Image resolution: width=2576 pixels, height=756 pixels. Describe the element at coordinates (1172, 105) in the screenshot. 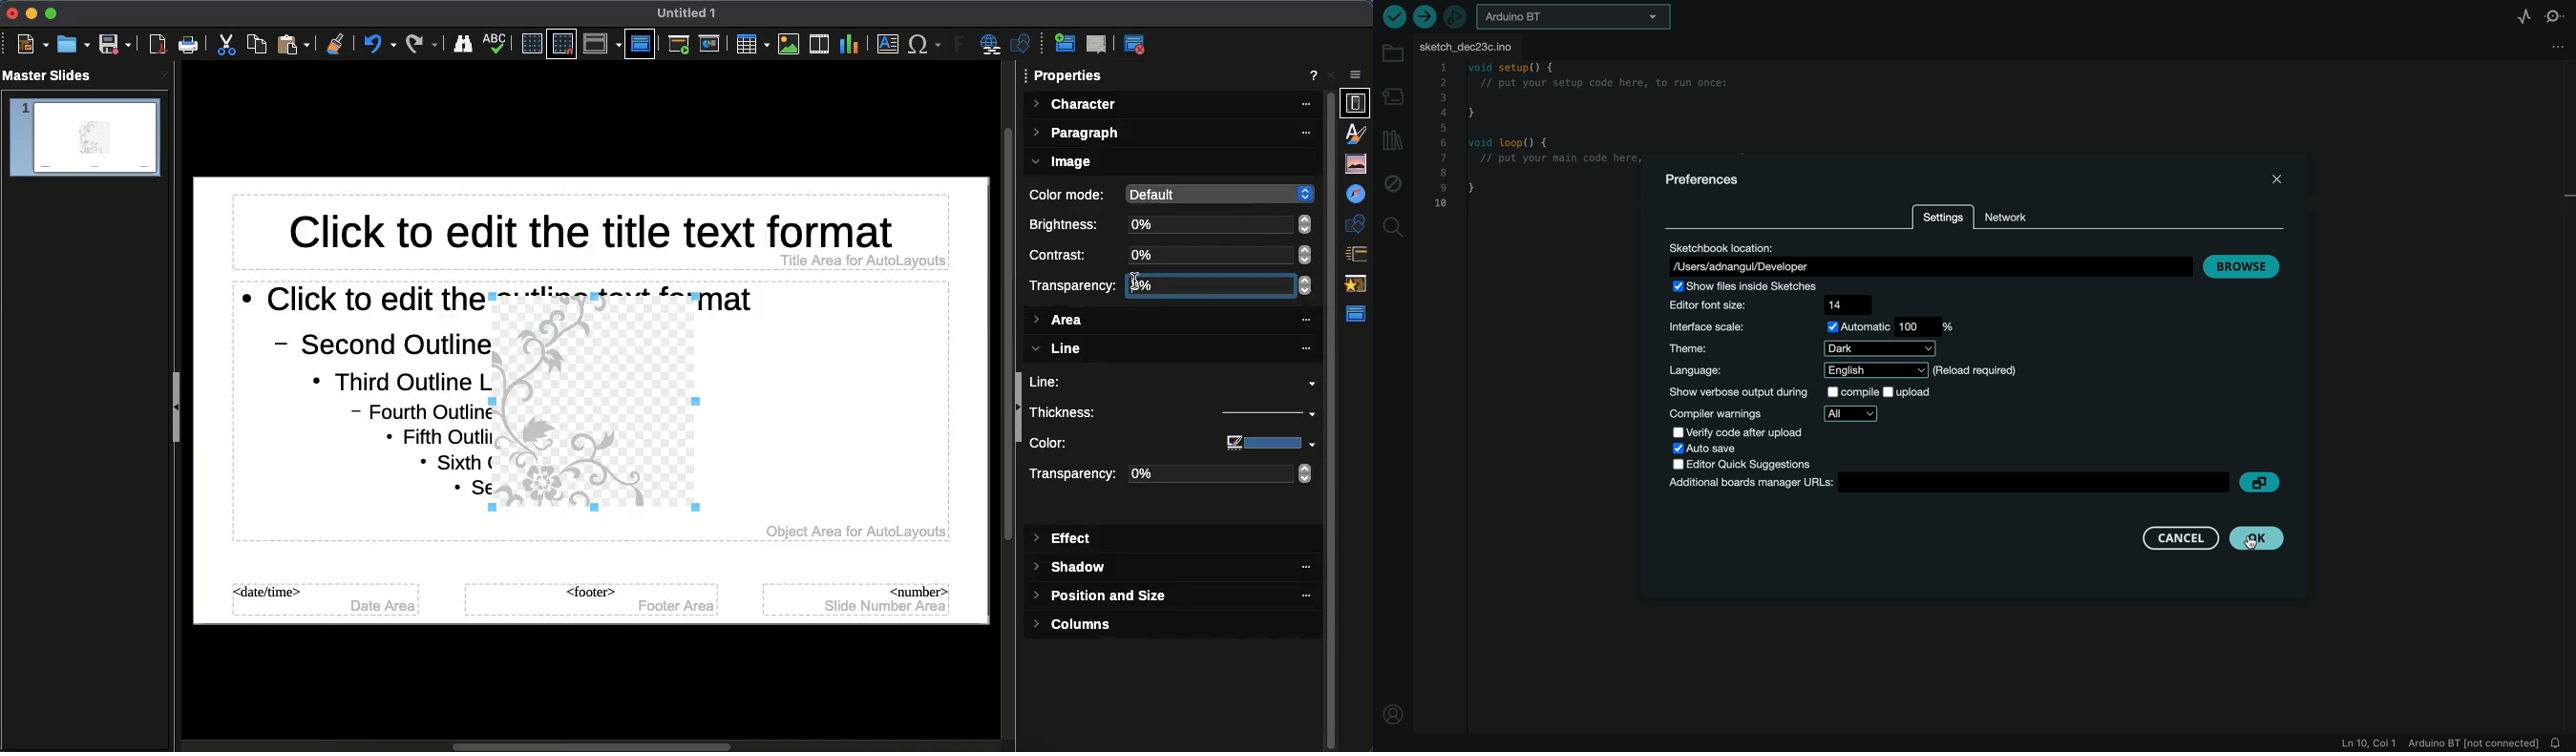

I see `Character` at that location.